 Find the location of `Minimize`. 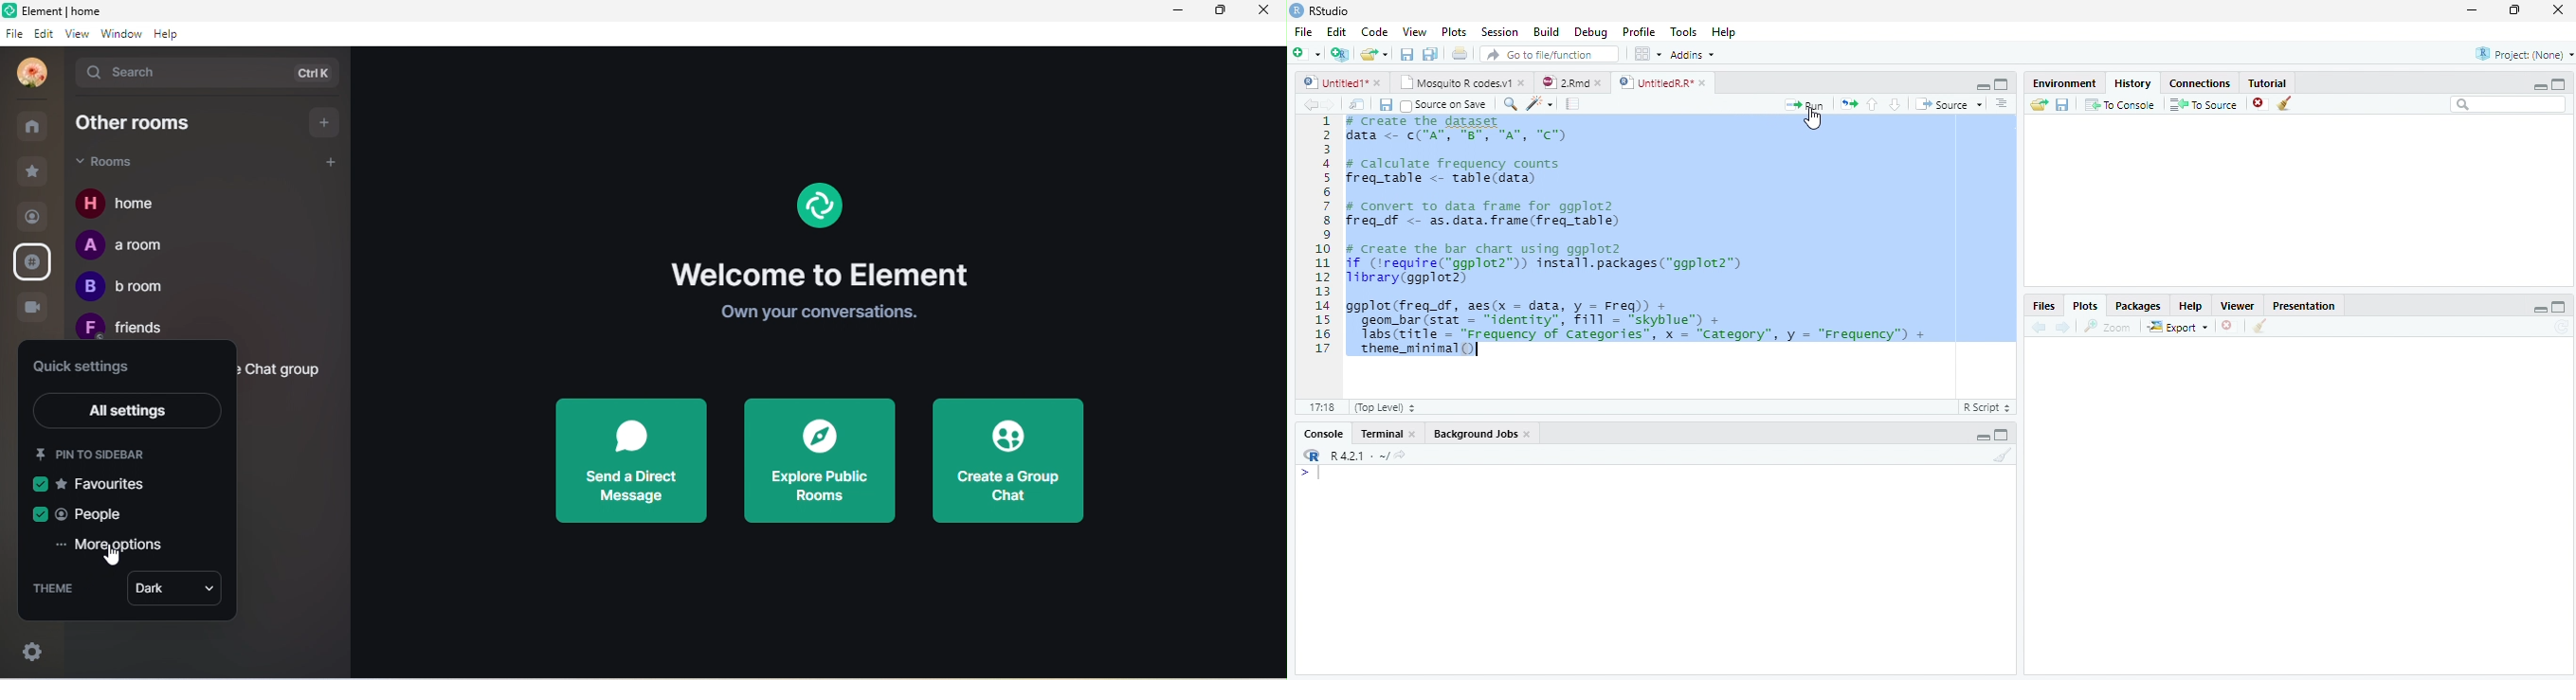

Minimize is located at coordinates (2473, 9).